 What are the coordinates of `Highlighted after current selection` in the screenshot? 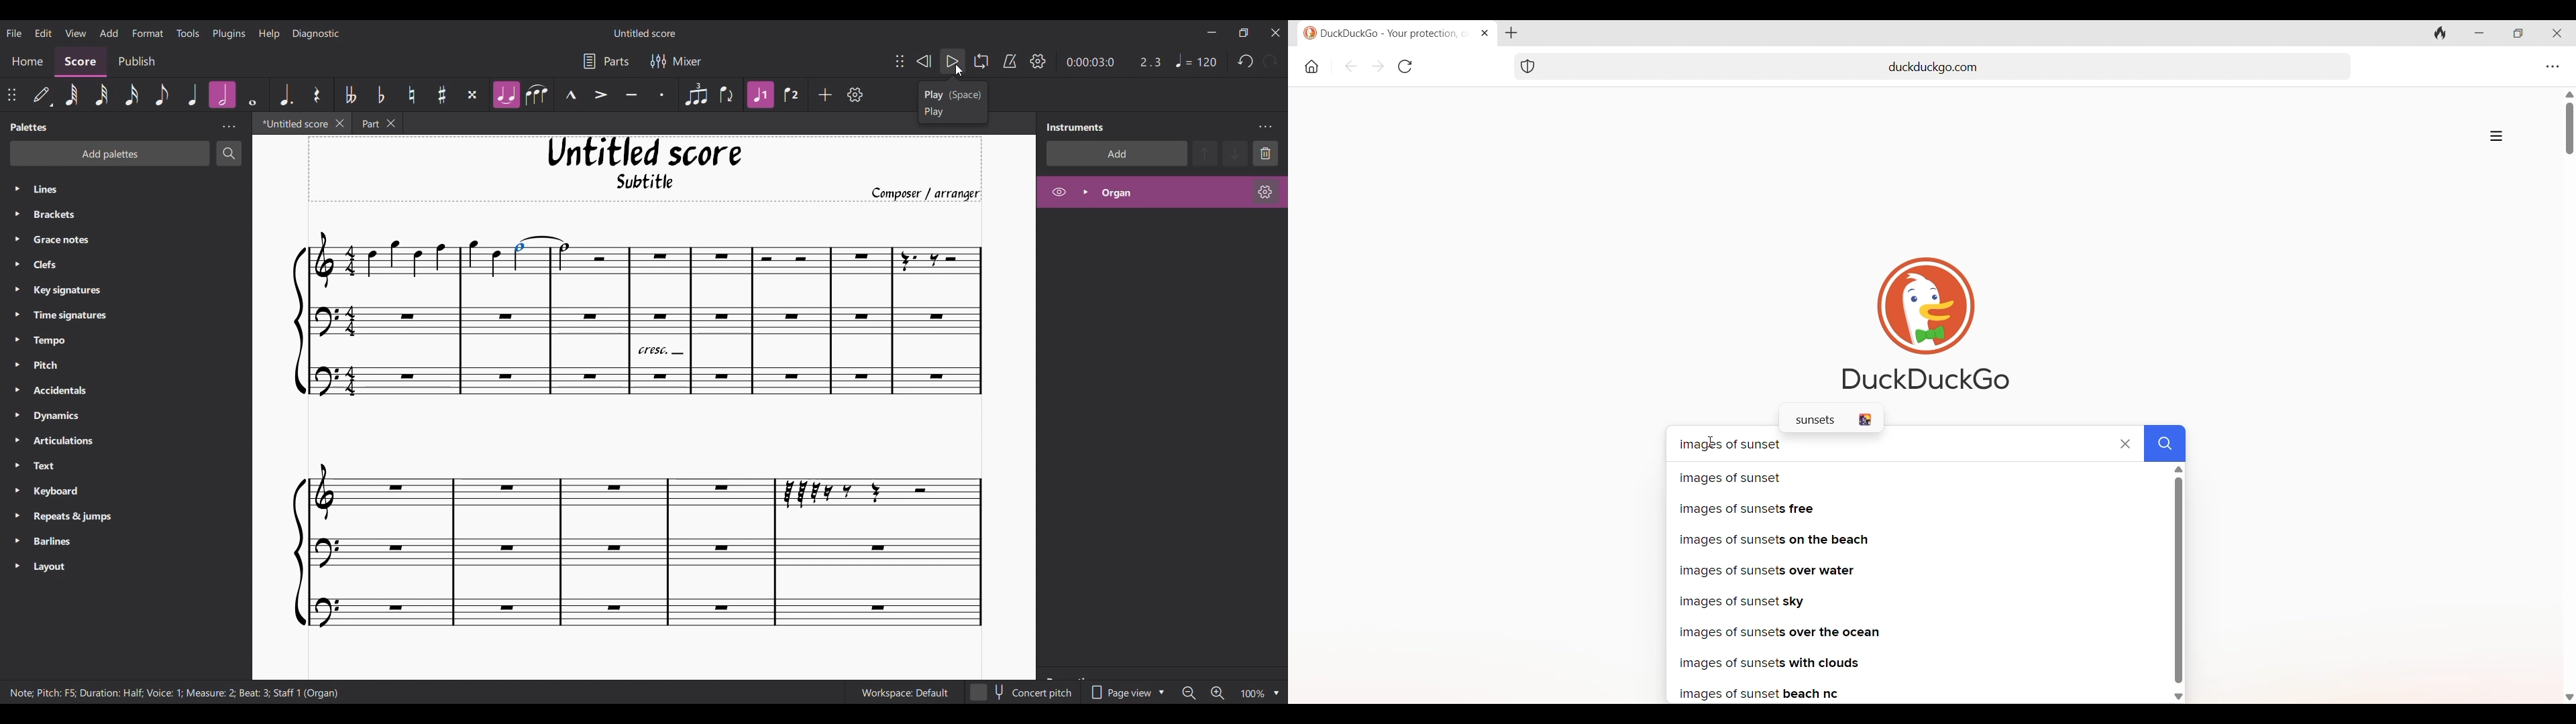 It's located at (1128, 192).